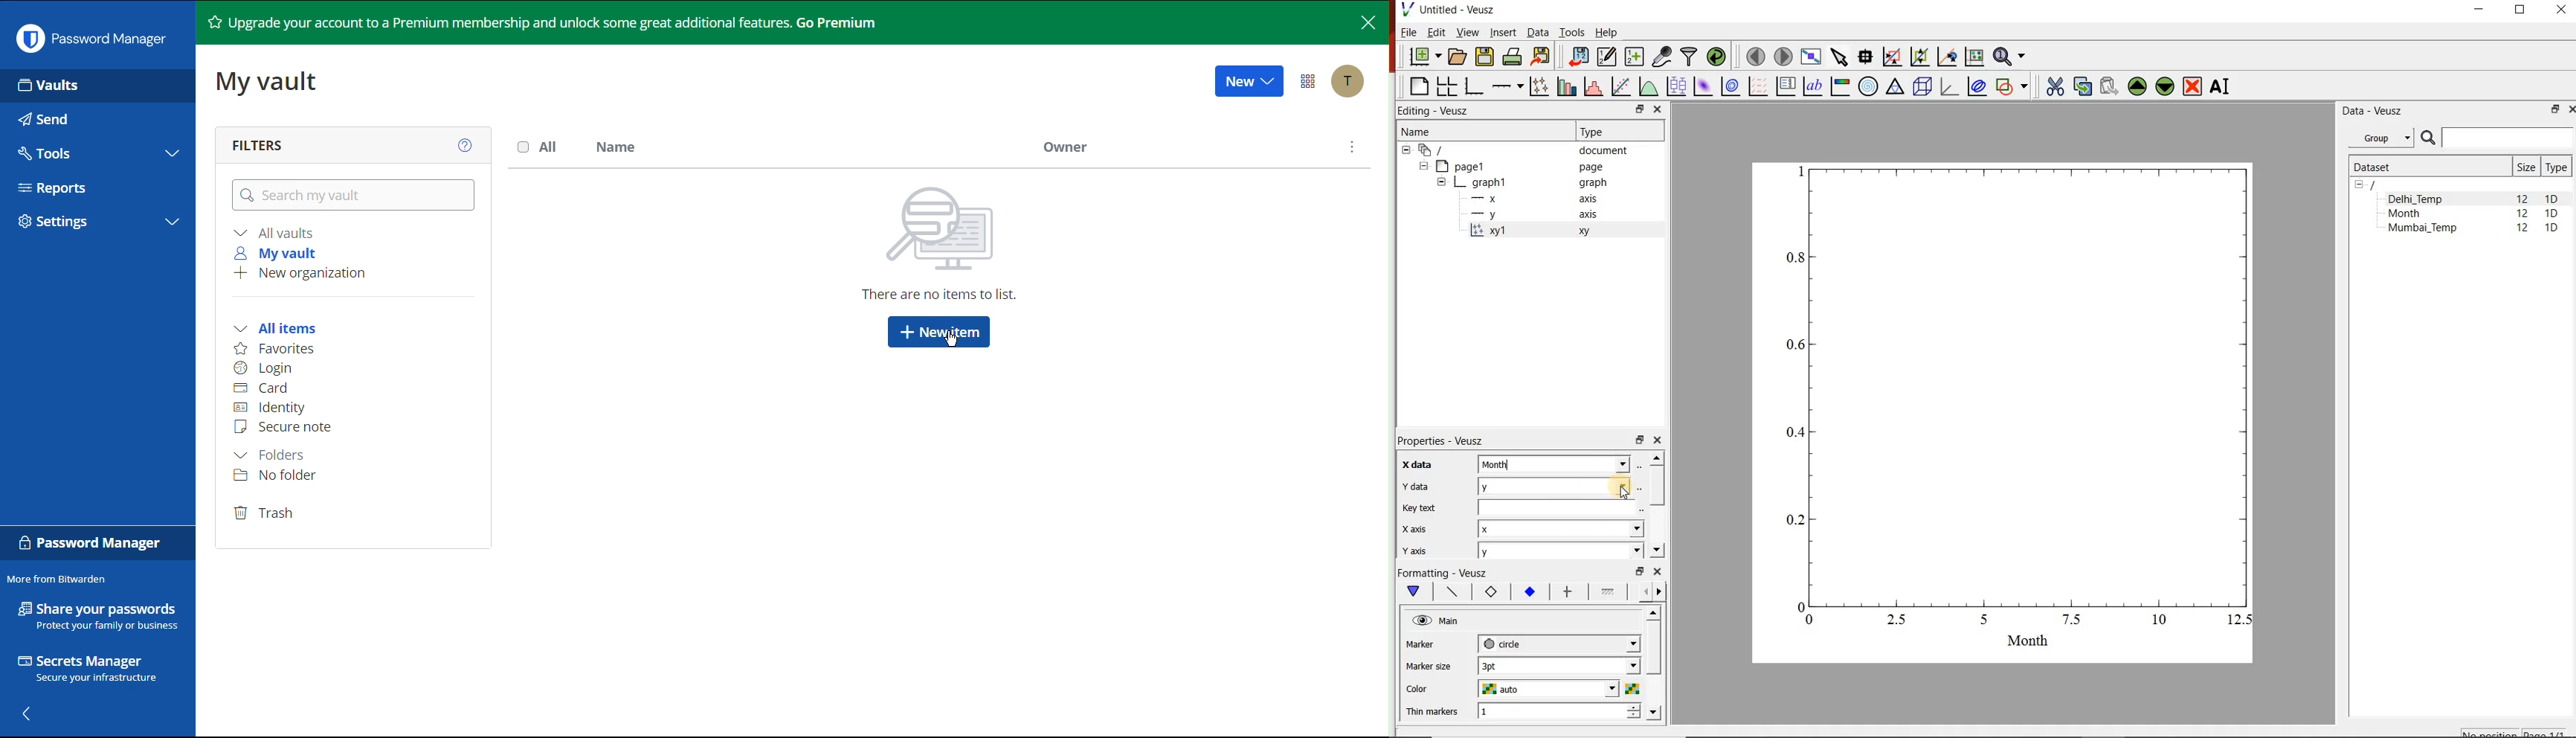  I want to click on Mumbai_Temp, so click(2422, 229).